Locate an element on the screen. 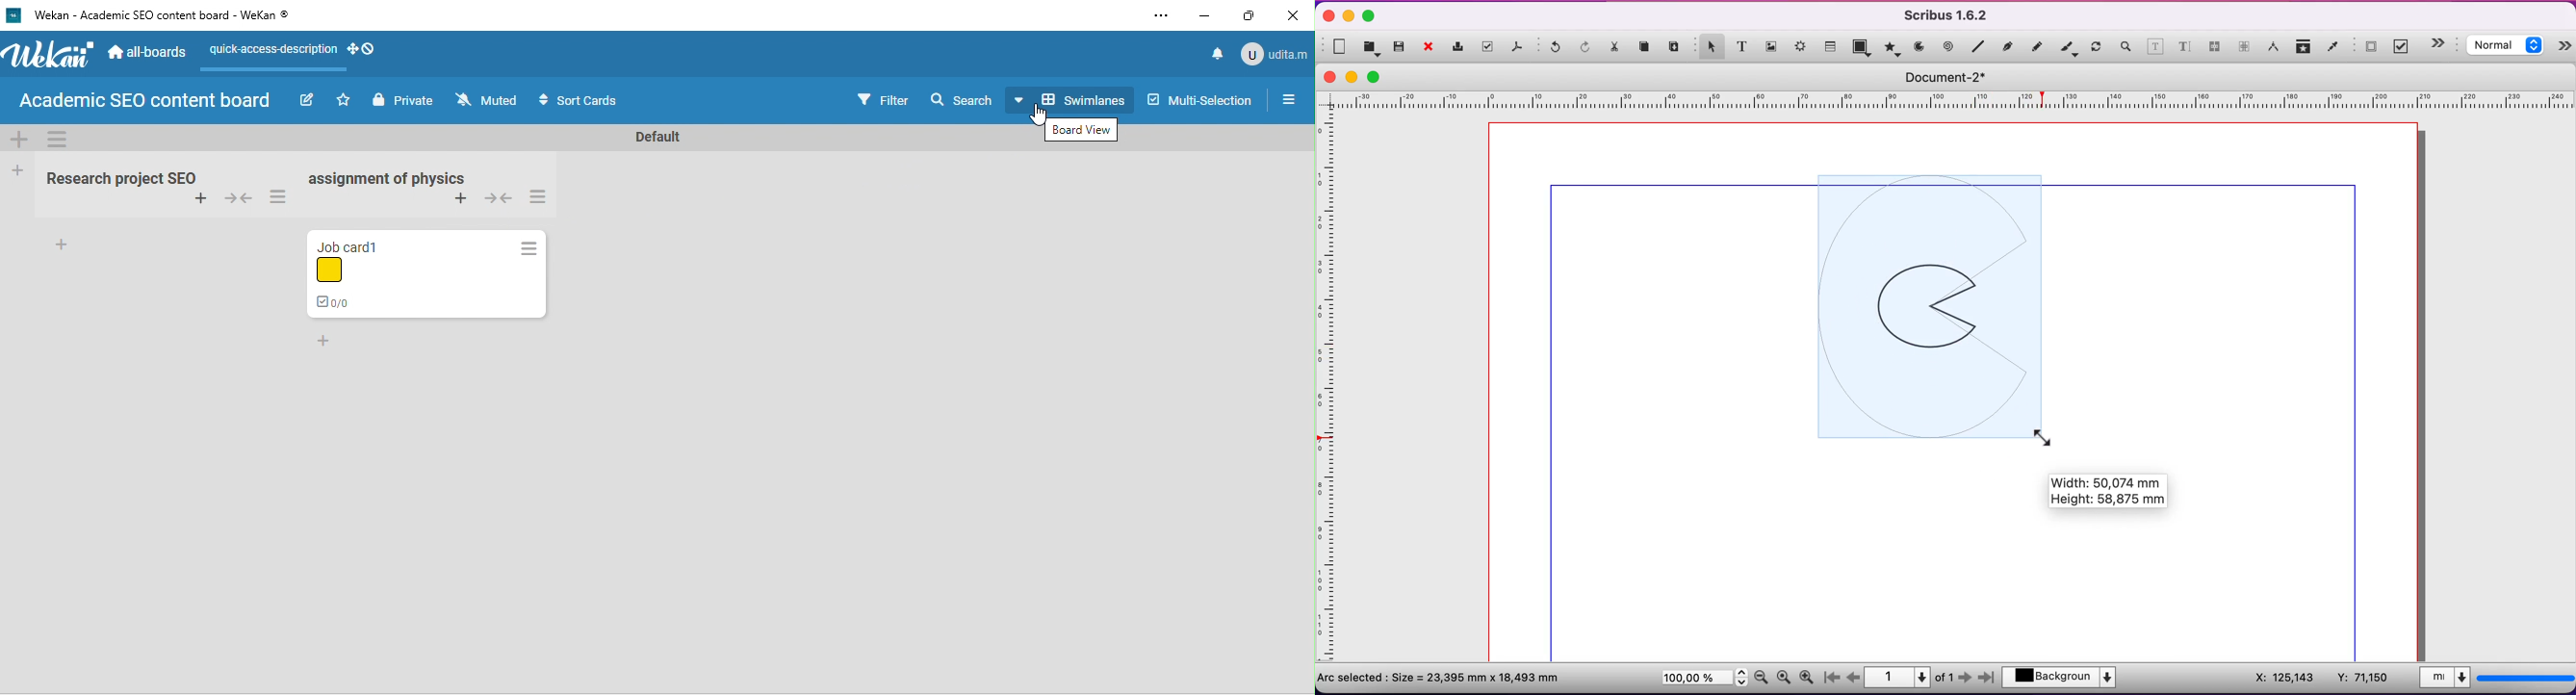  maximize is located at coordinates (1369, 17).